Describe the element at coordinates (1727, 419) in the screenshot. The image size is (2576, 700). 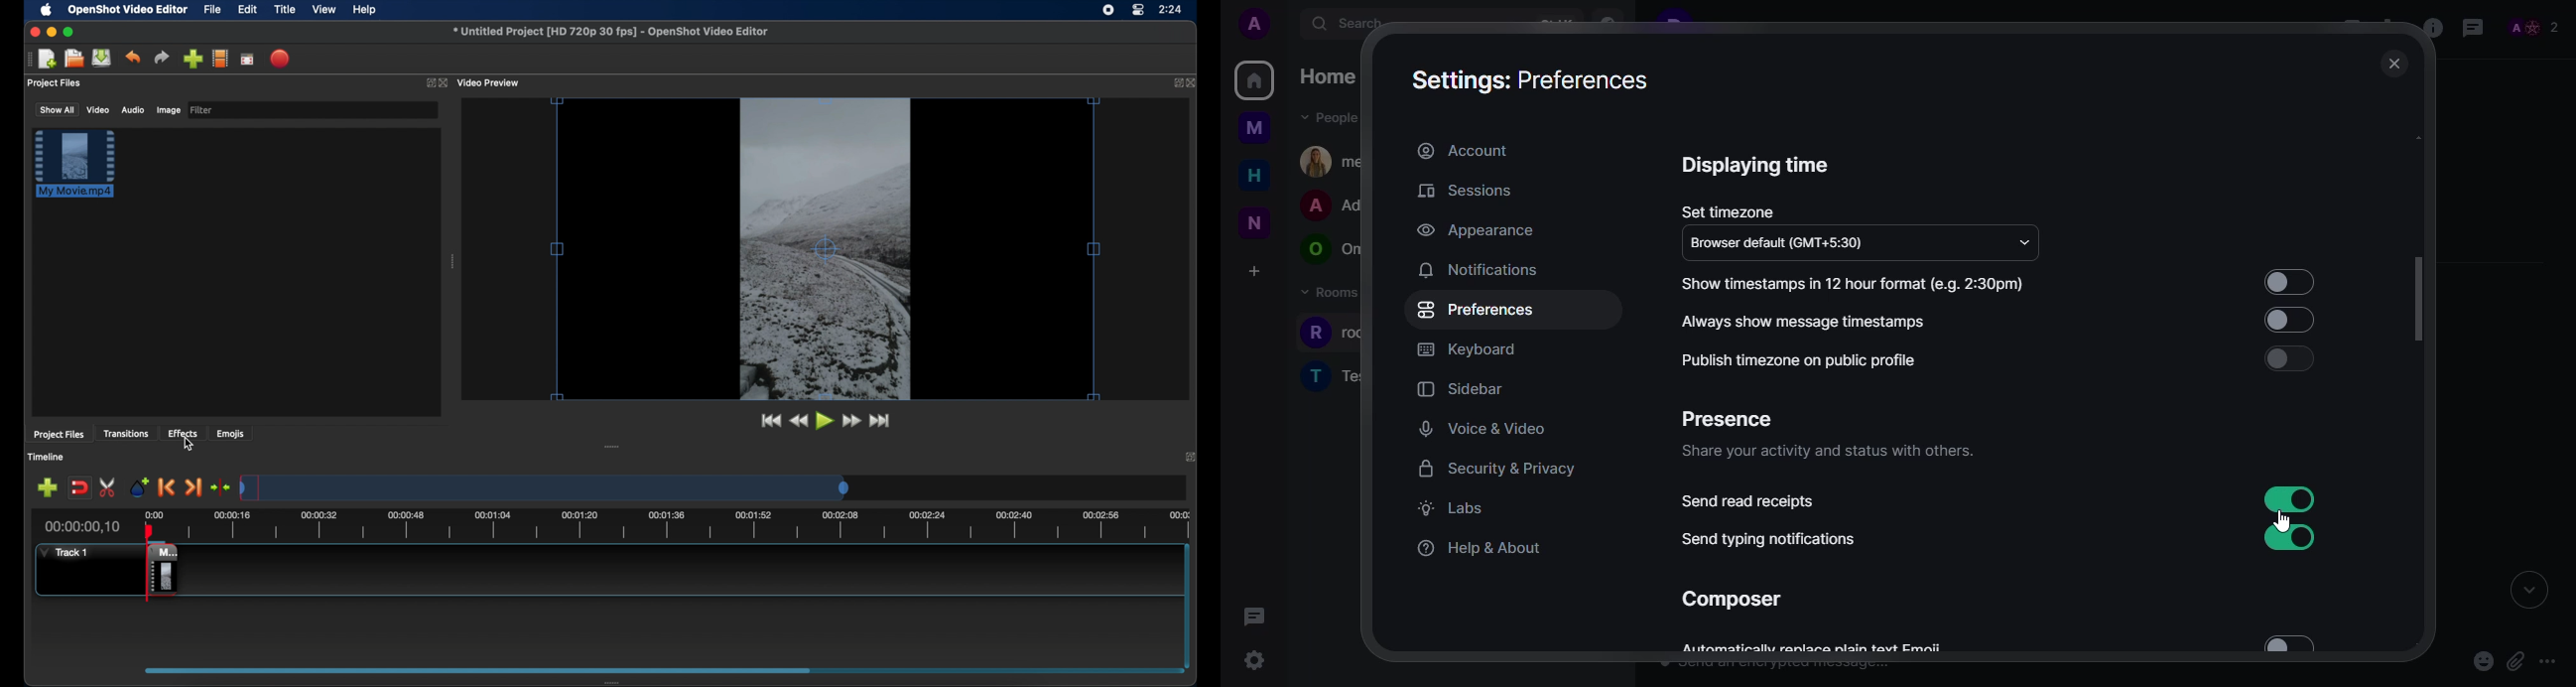
I see `presence` at that location.